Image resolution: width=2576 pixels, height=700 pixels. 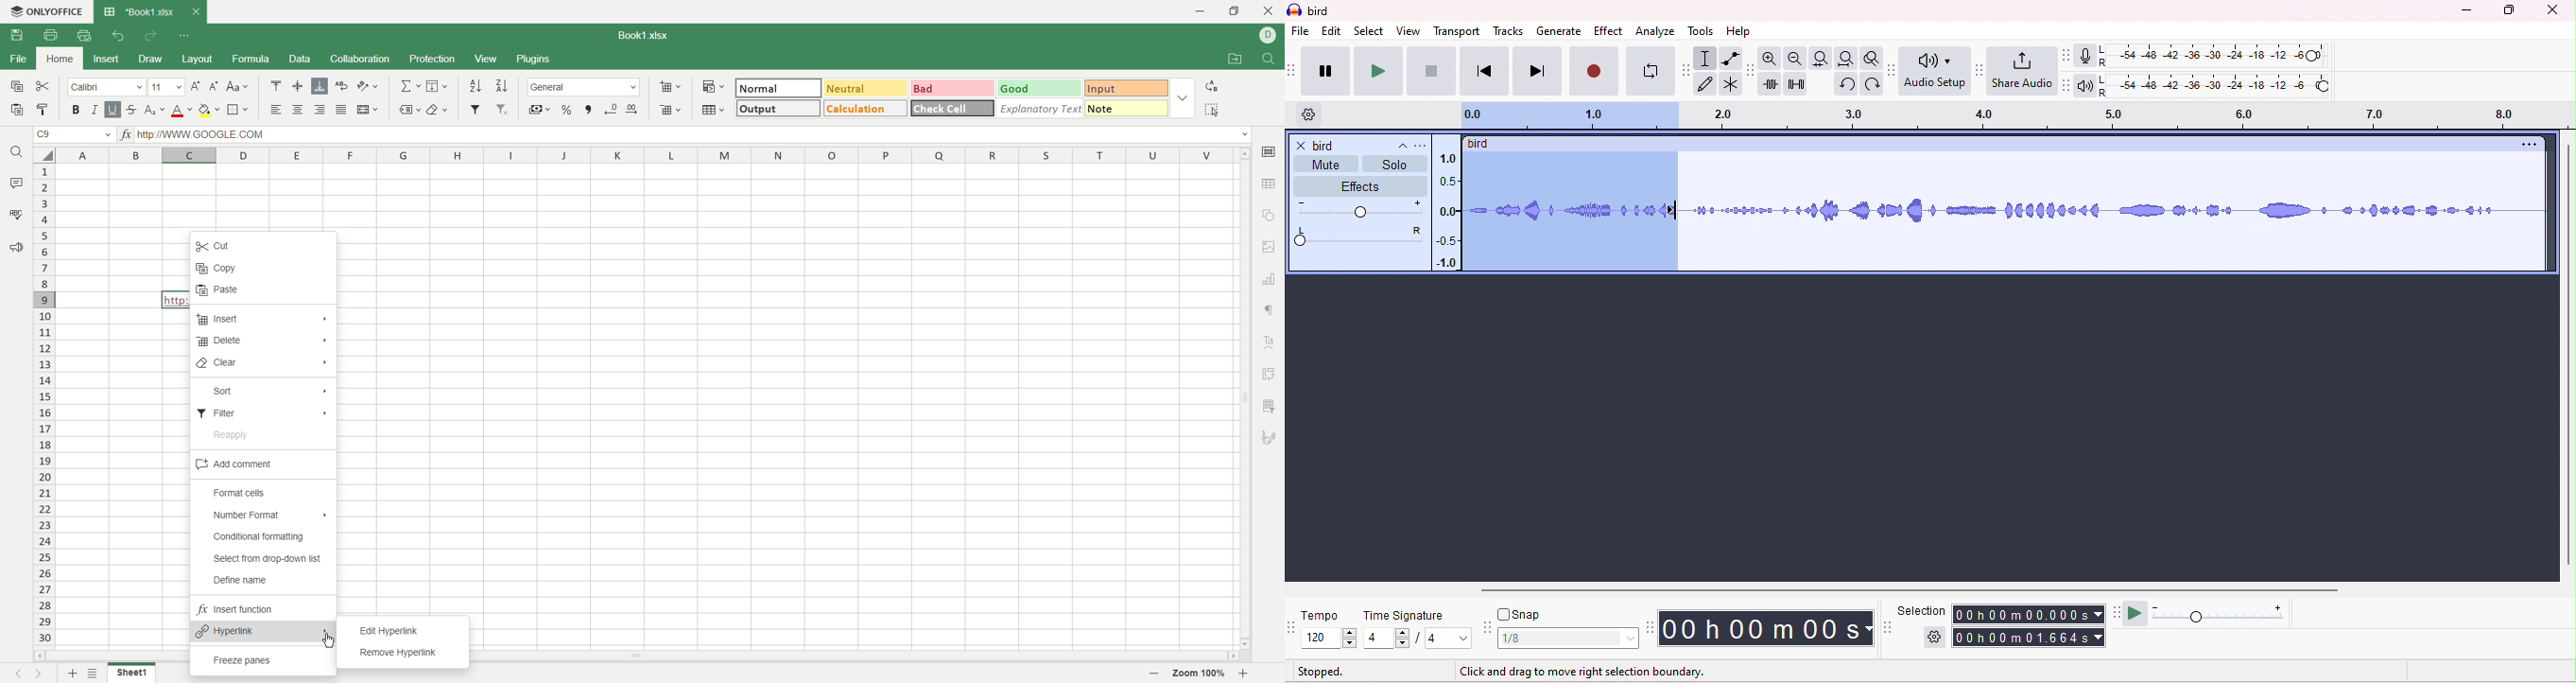 I want to click on align left, so click(x=274, y=110).